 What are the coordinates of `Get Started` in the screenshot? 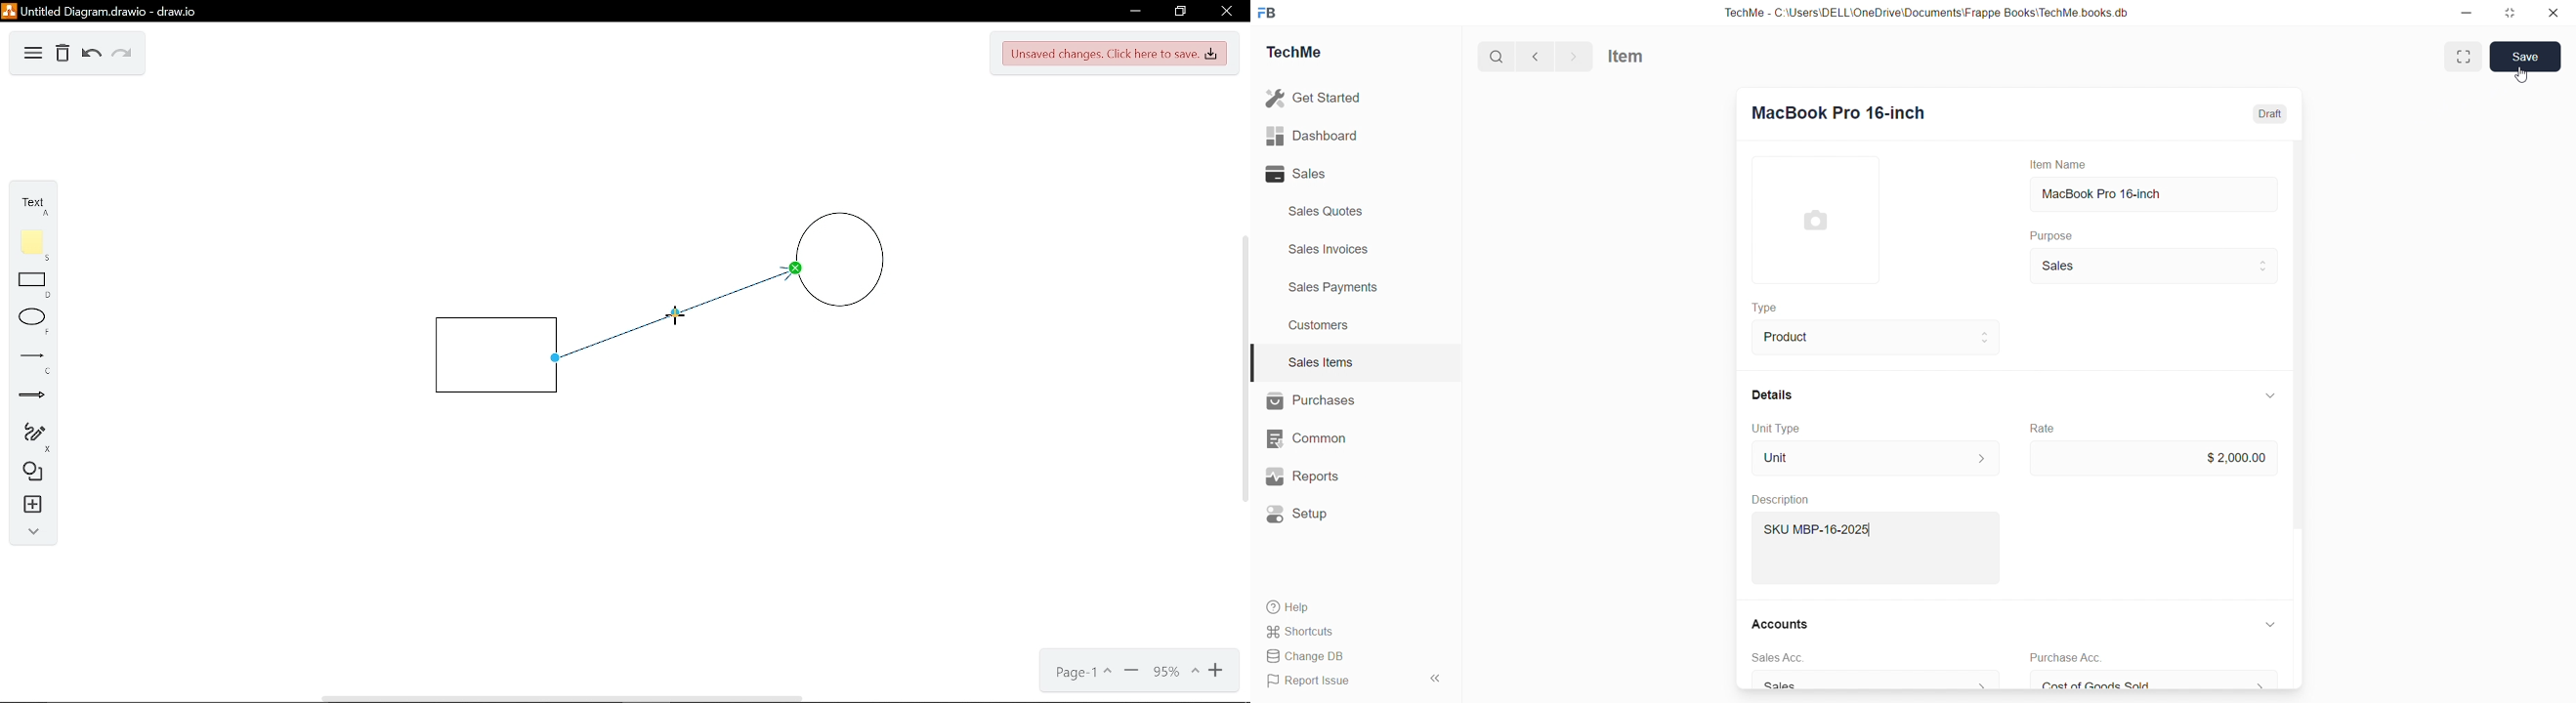 It's located at (1315, 98).